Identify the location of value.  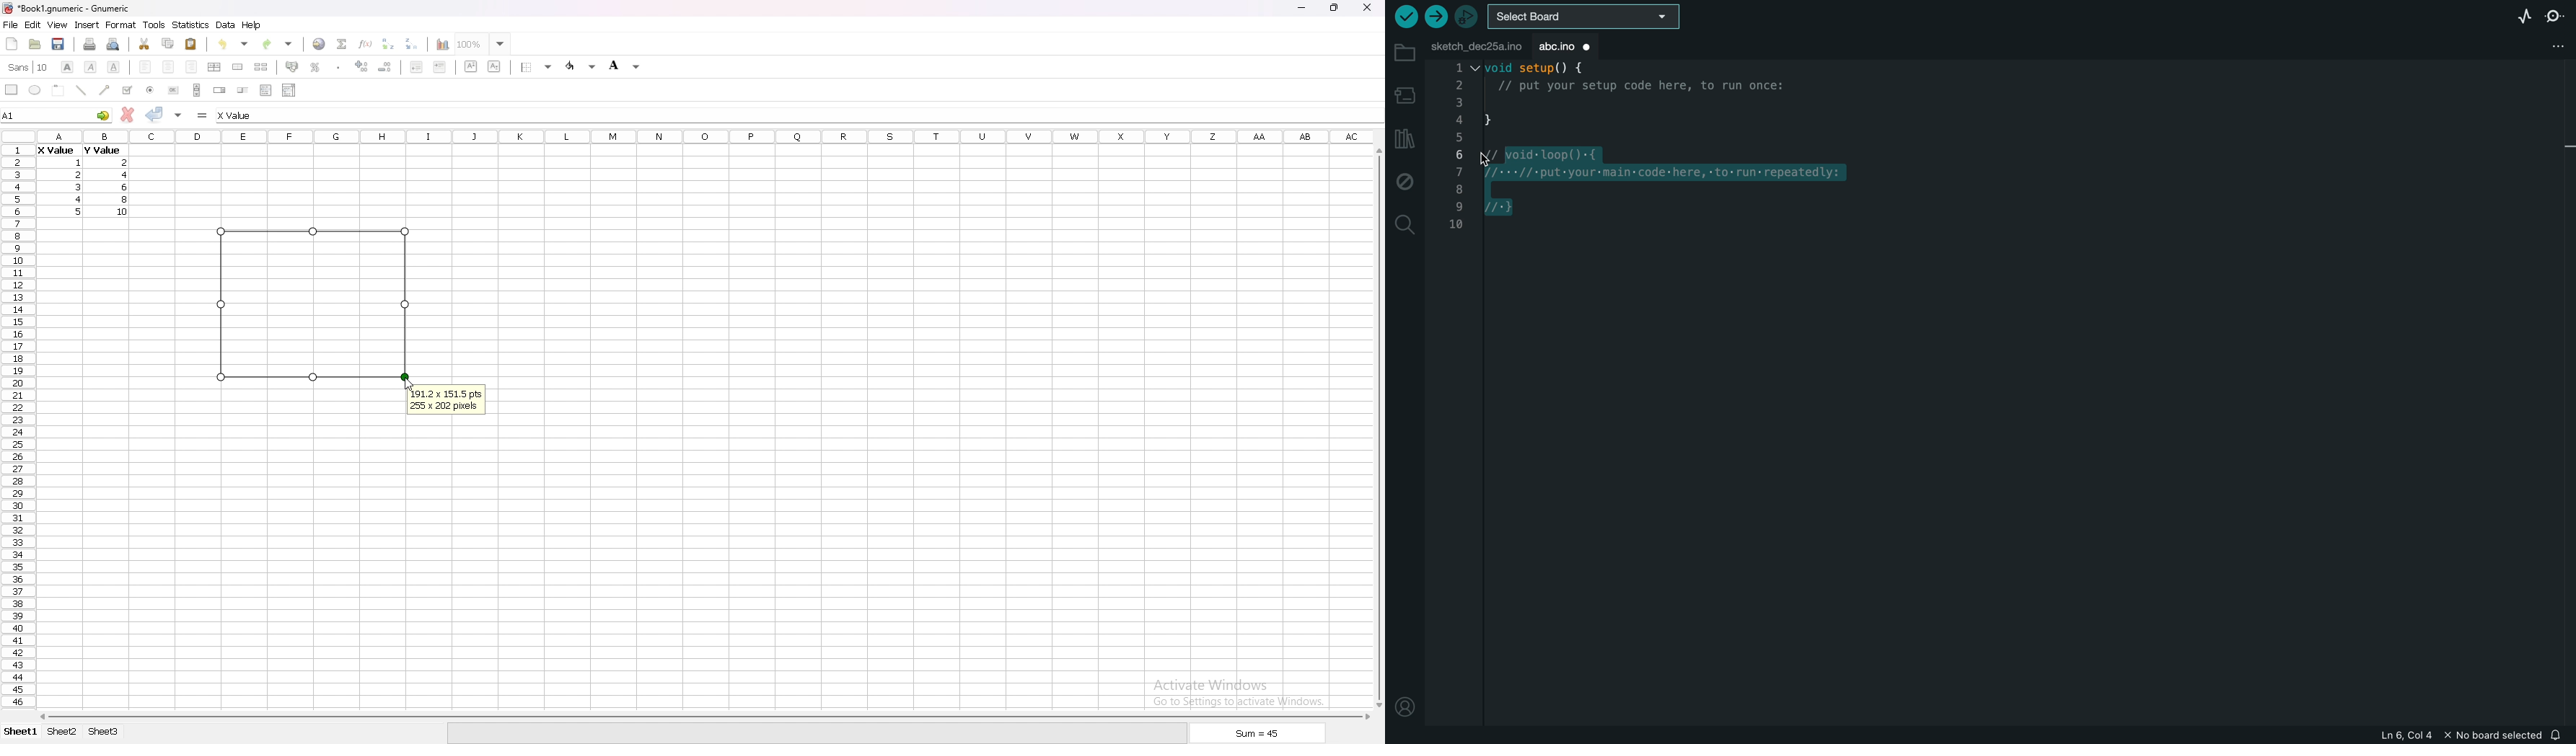
(123, 211).